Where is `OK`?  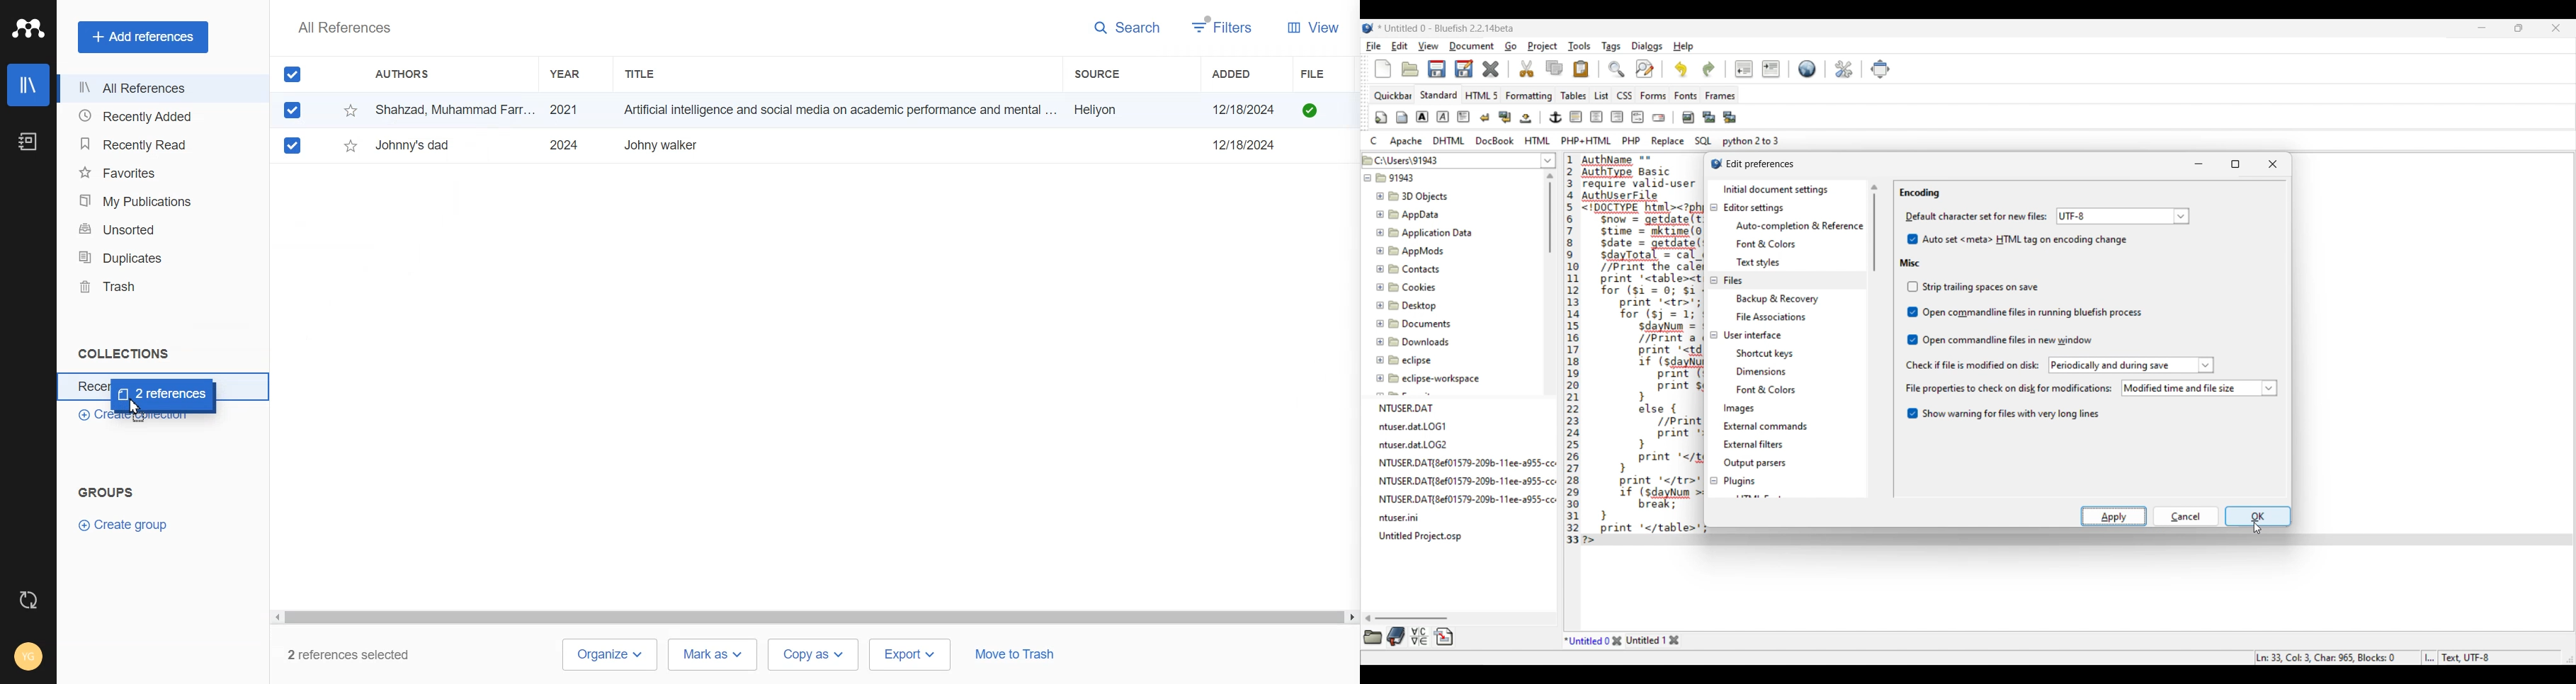
OK is located at coordinates (2258, 516).